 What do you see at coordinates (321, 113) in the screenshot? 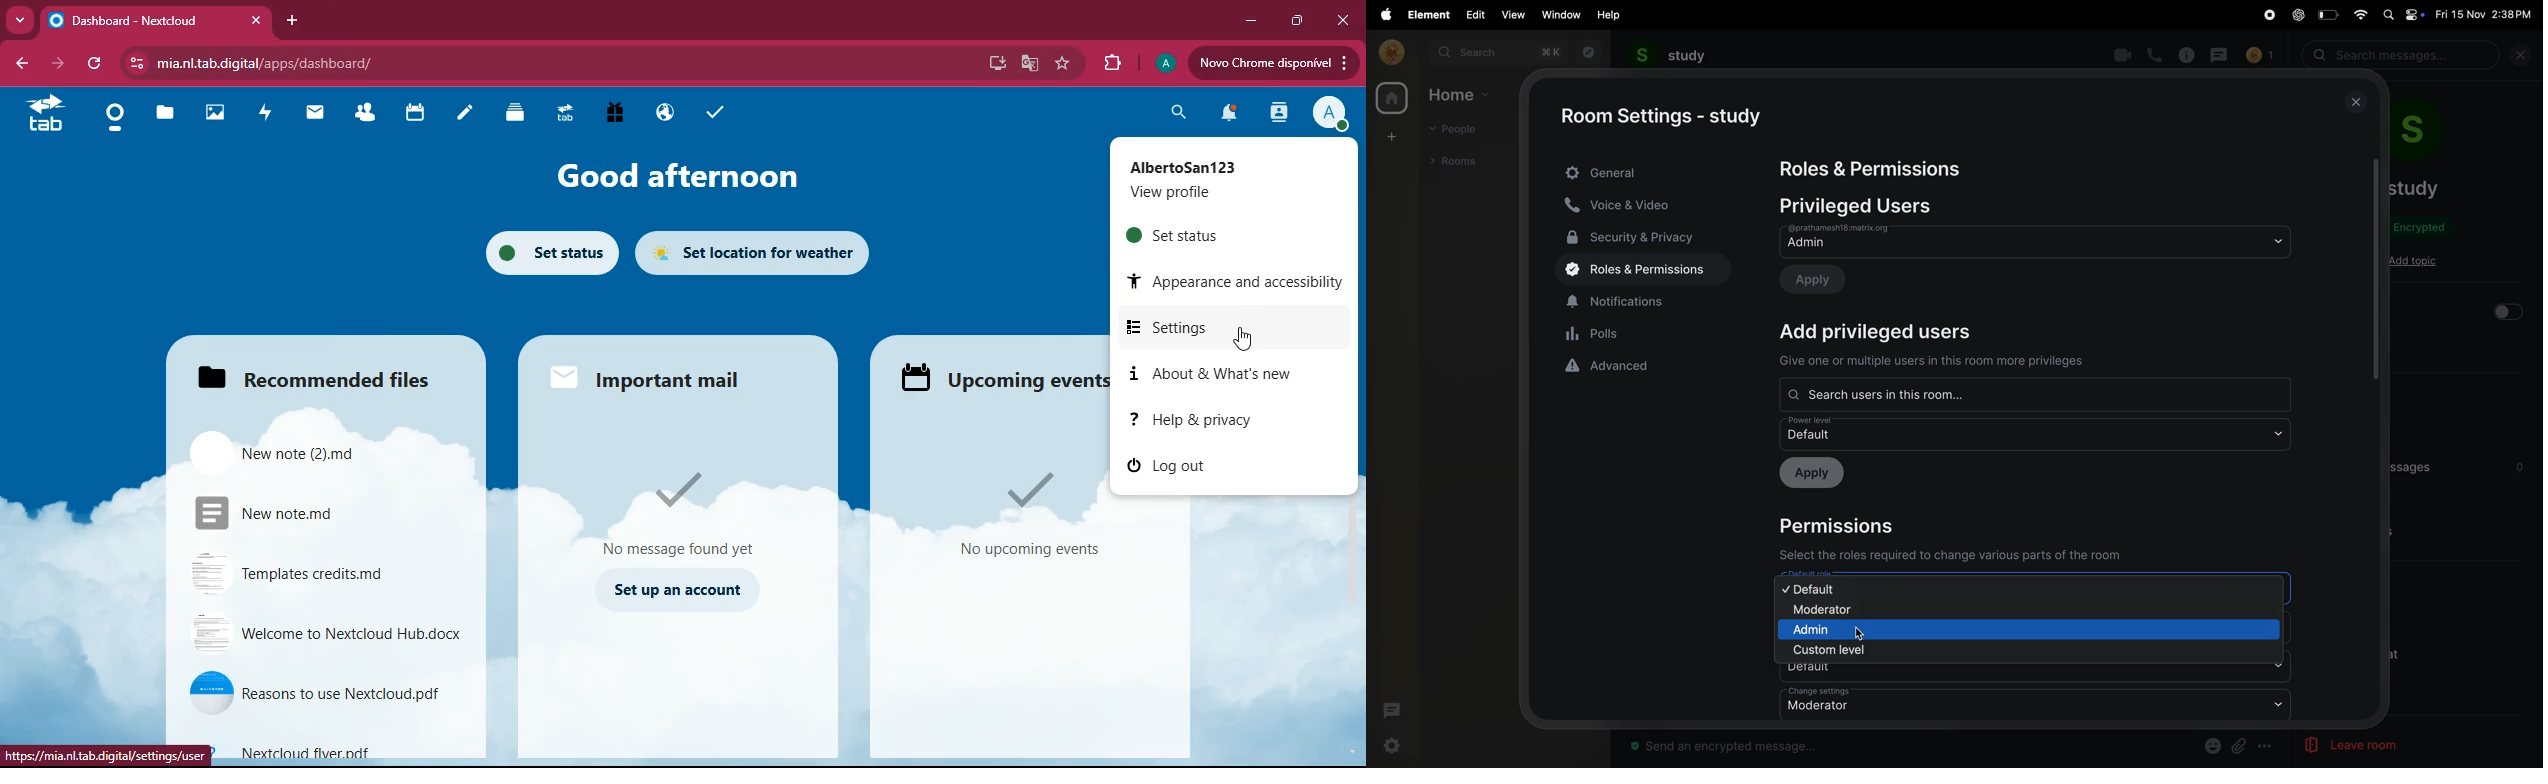
I see `mail` at bounding box center [321, 113].